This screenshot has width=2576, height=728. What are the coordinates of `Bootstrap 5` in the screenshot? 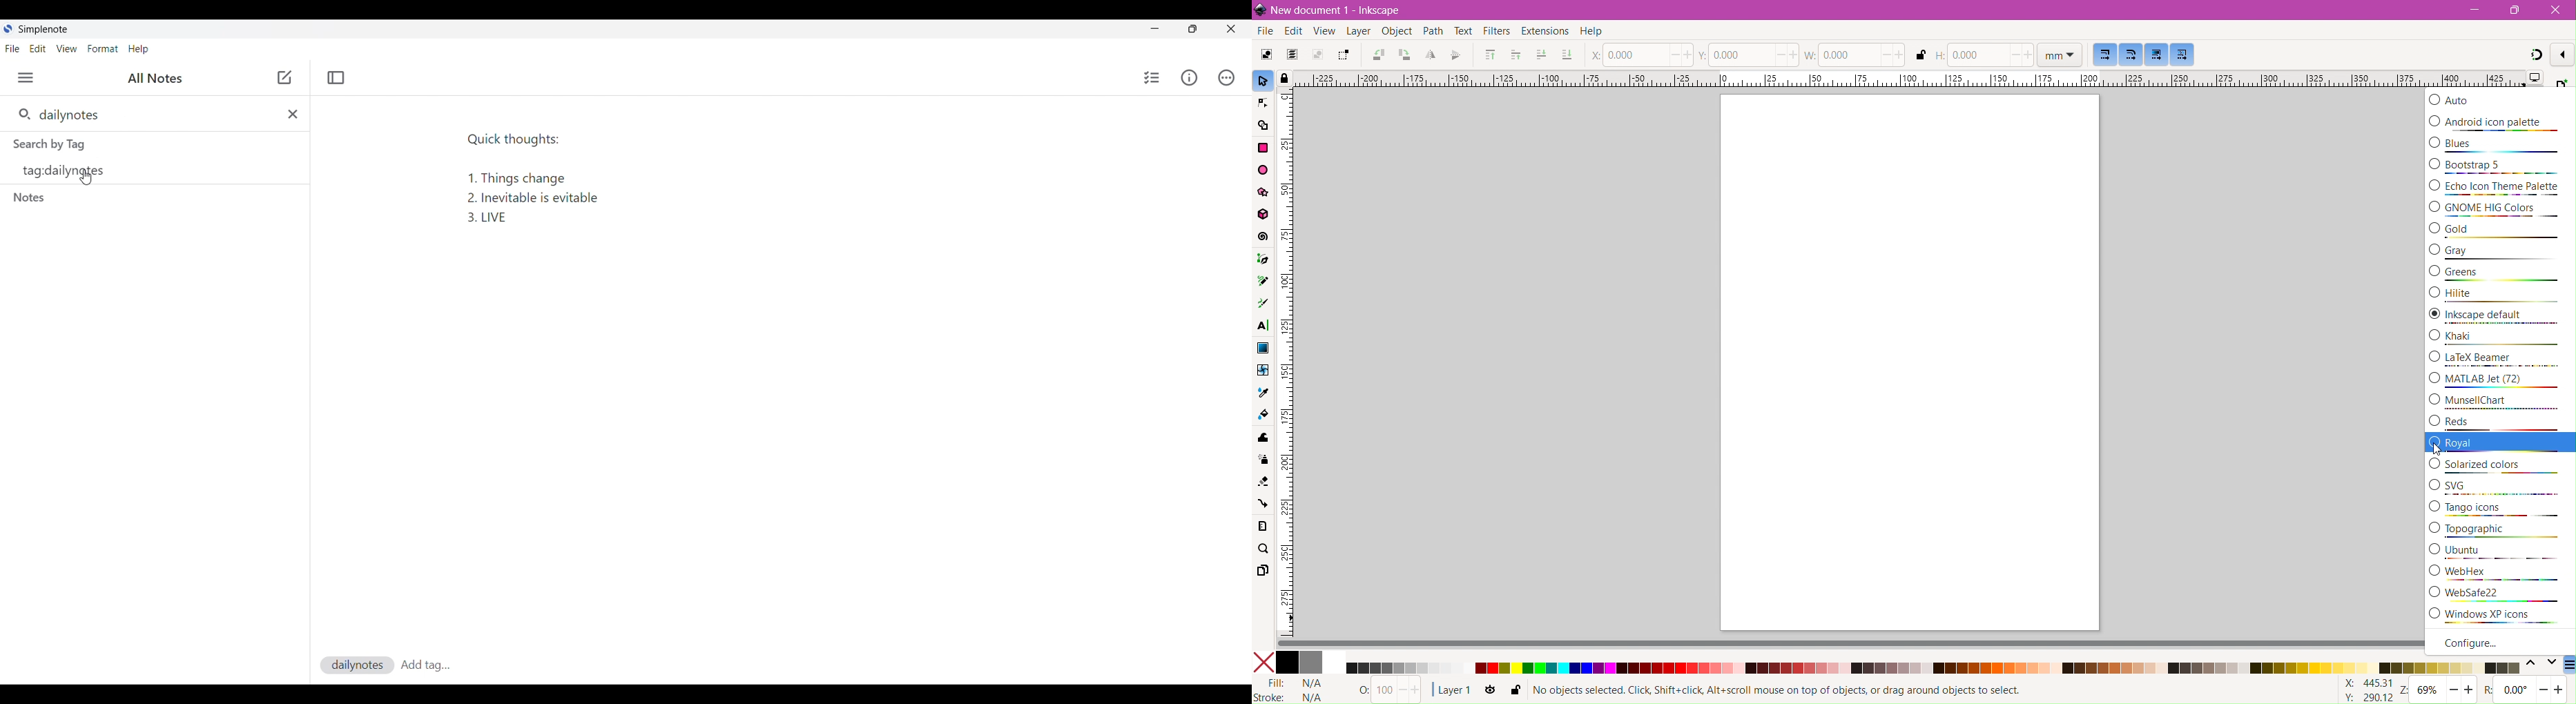 It's located at (2498, 167).